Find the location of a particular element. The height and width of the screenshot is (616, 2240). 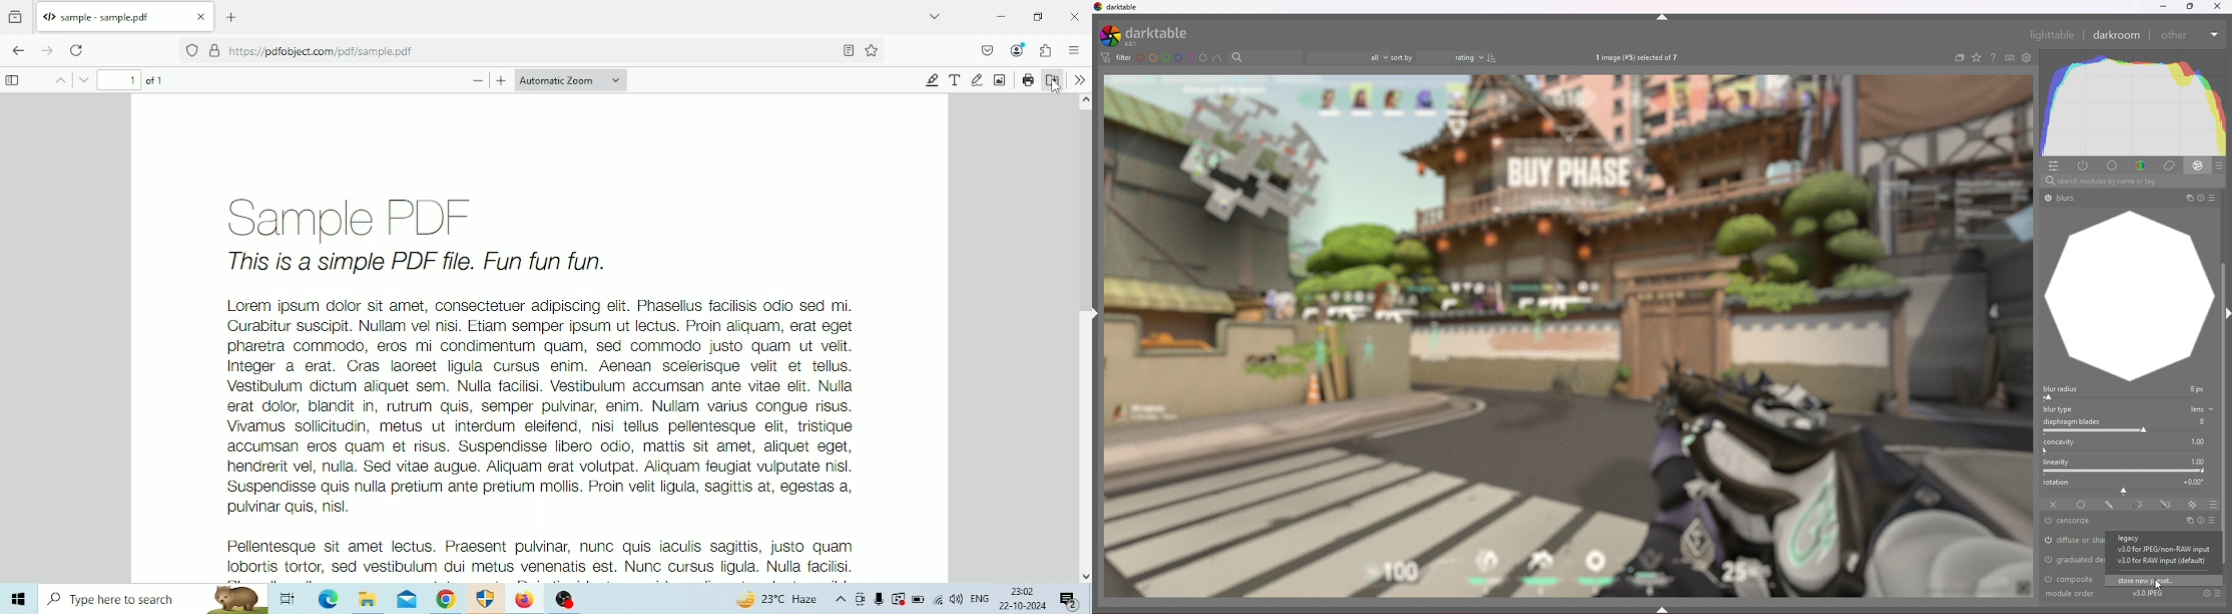

Scroll down is located at coordinates (1085, 576).